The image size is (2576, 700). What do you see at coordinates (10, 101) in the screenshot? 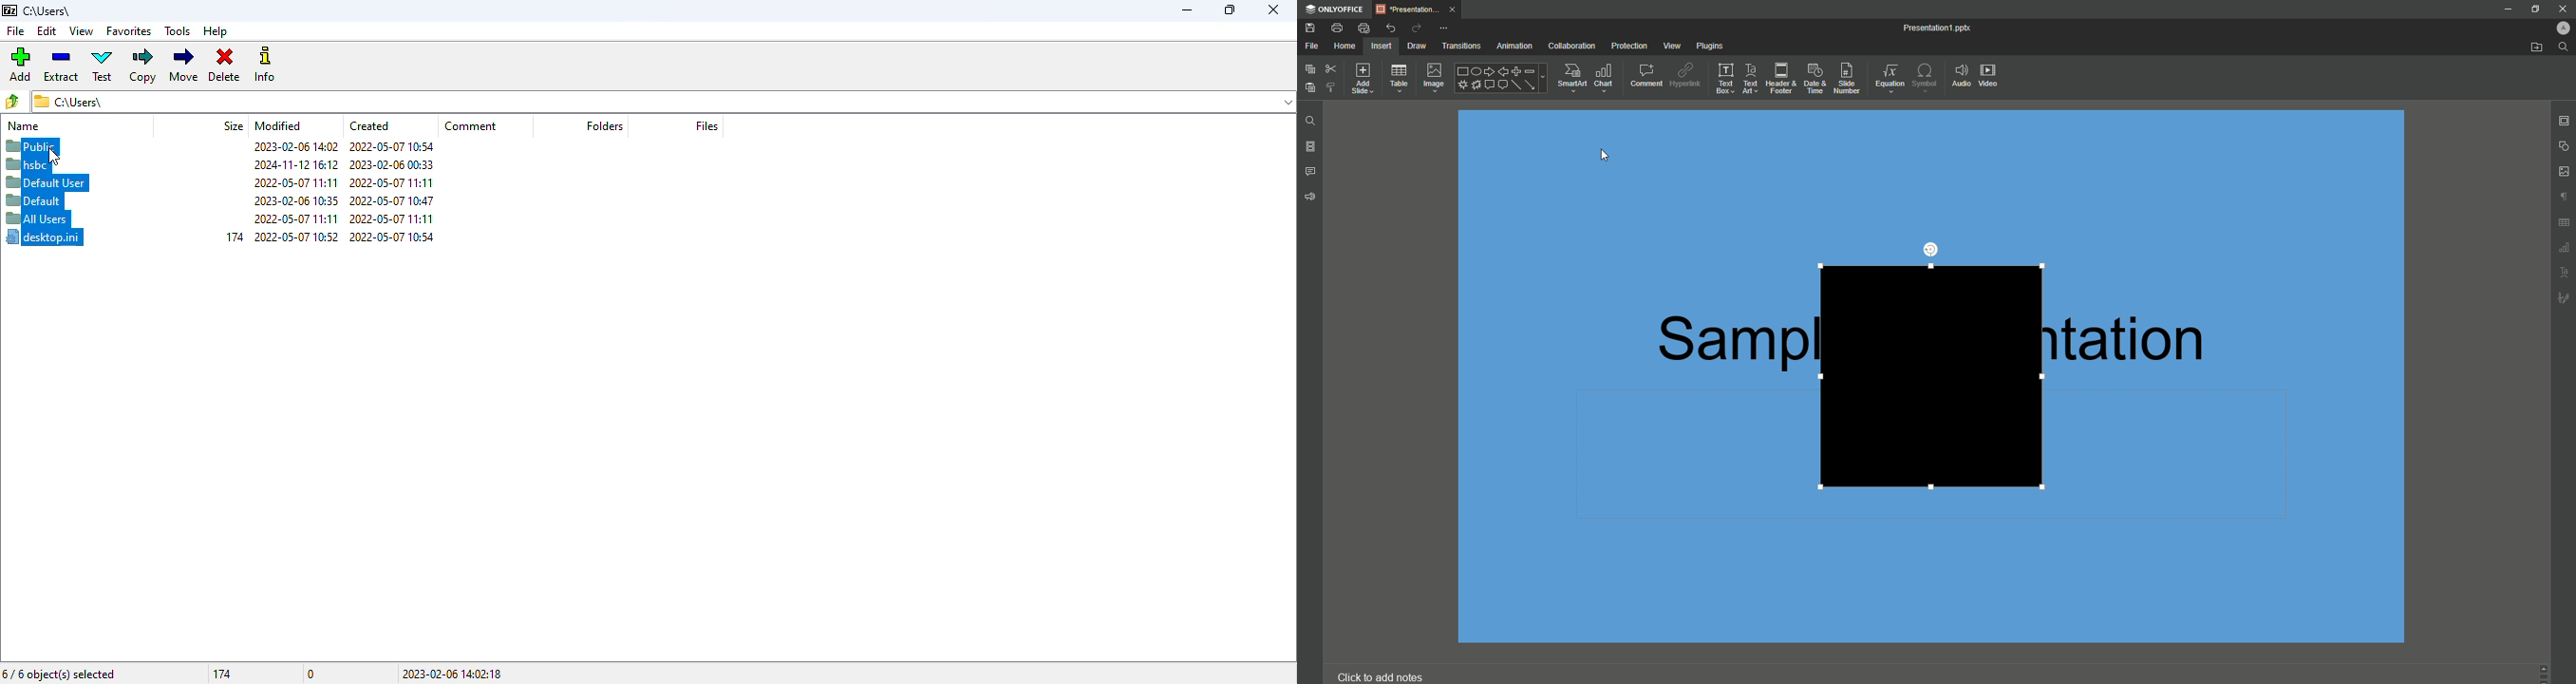
I see `browse folders` at bounding box center [10, 101].